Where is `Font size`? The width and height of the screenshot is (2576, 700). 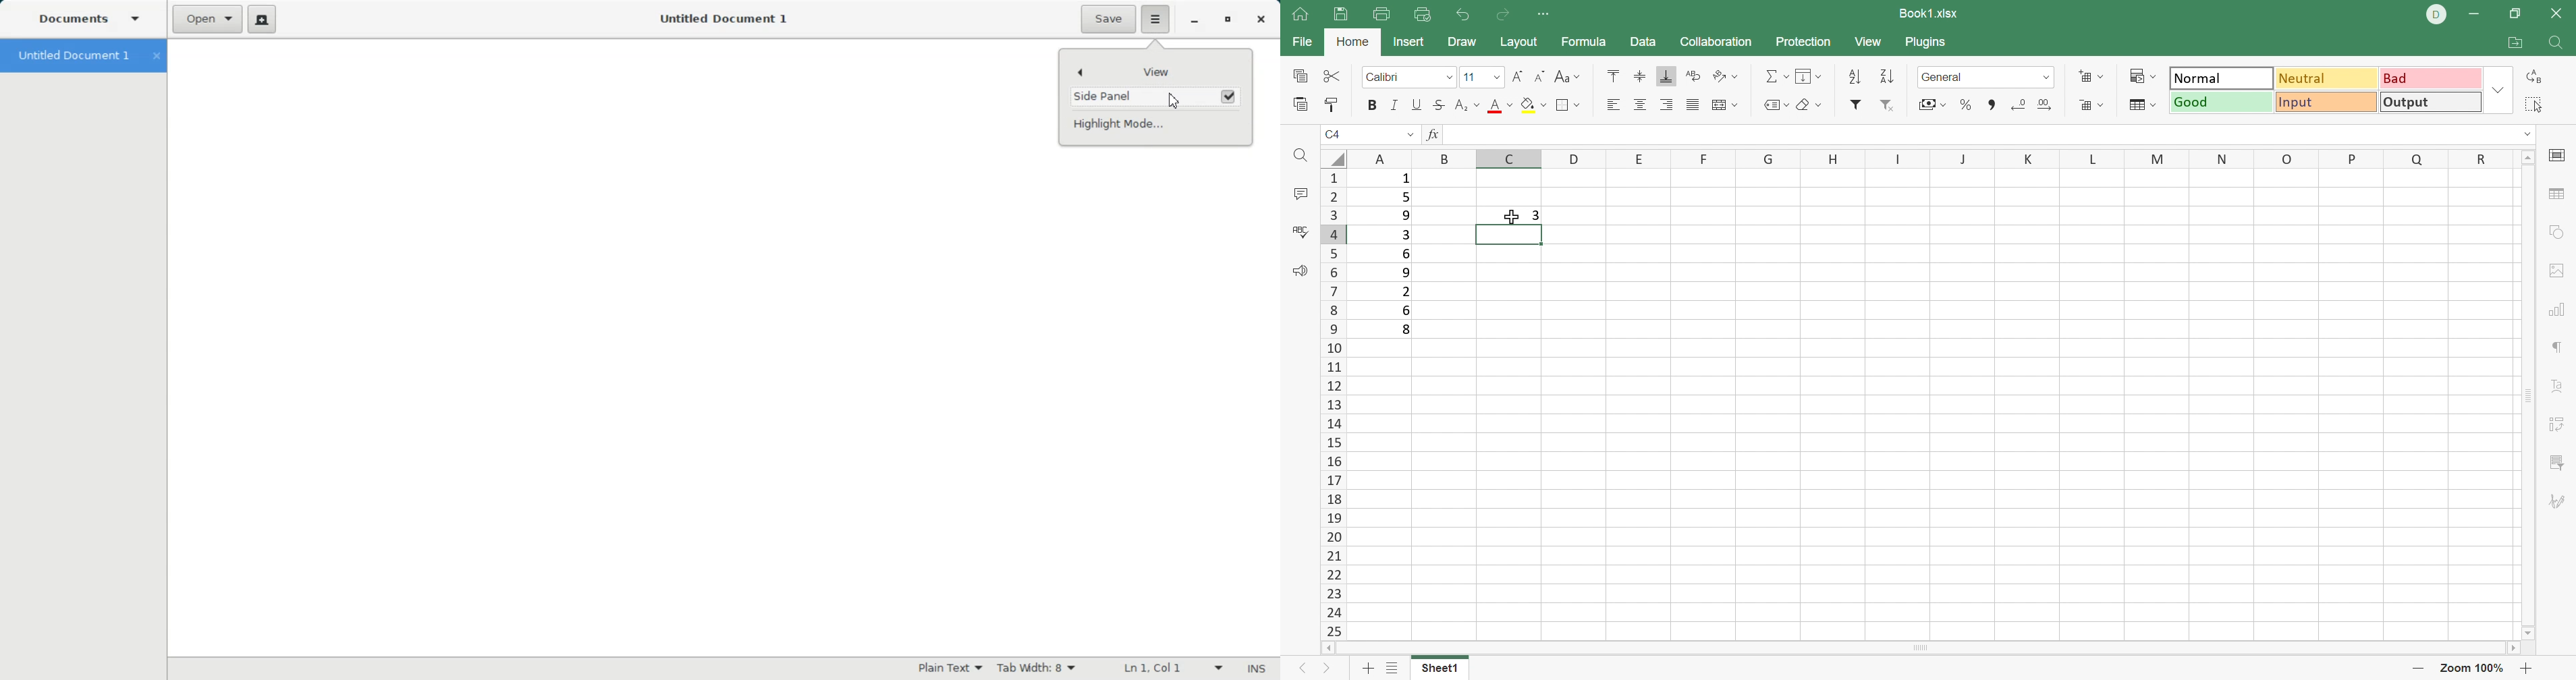
Font size is located at coordinates (1481, 76).